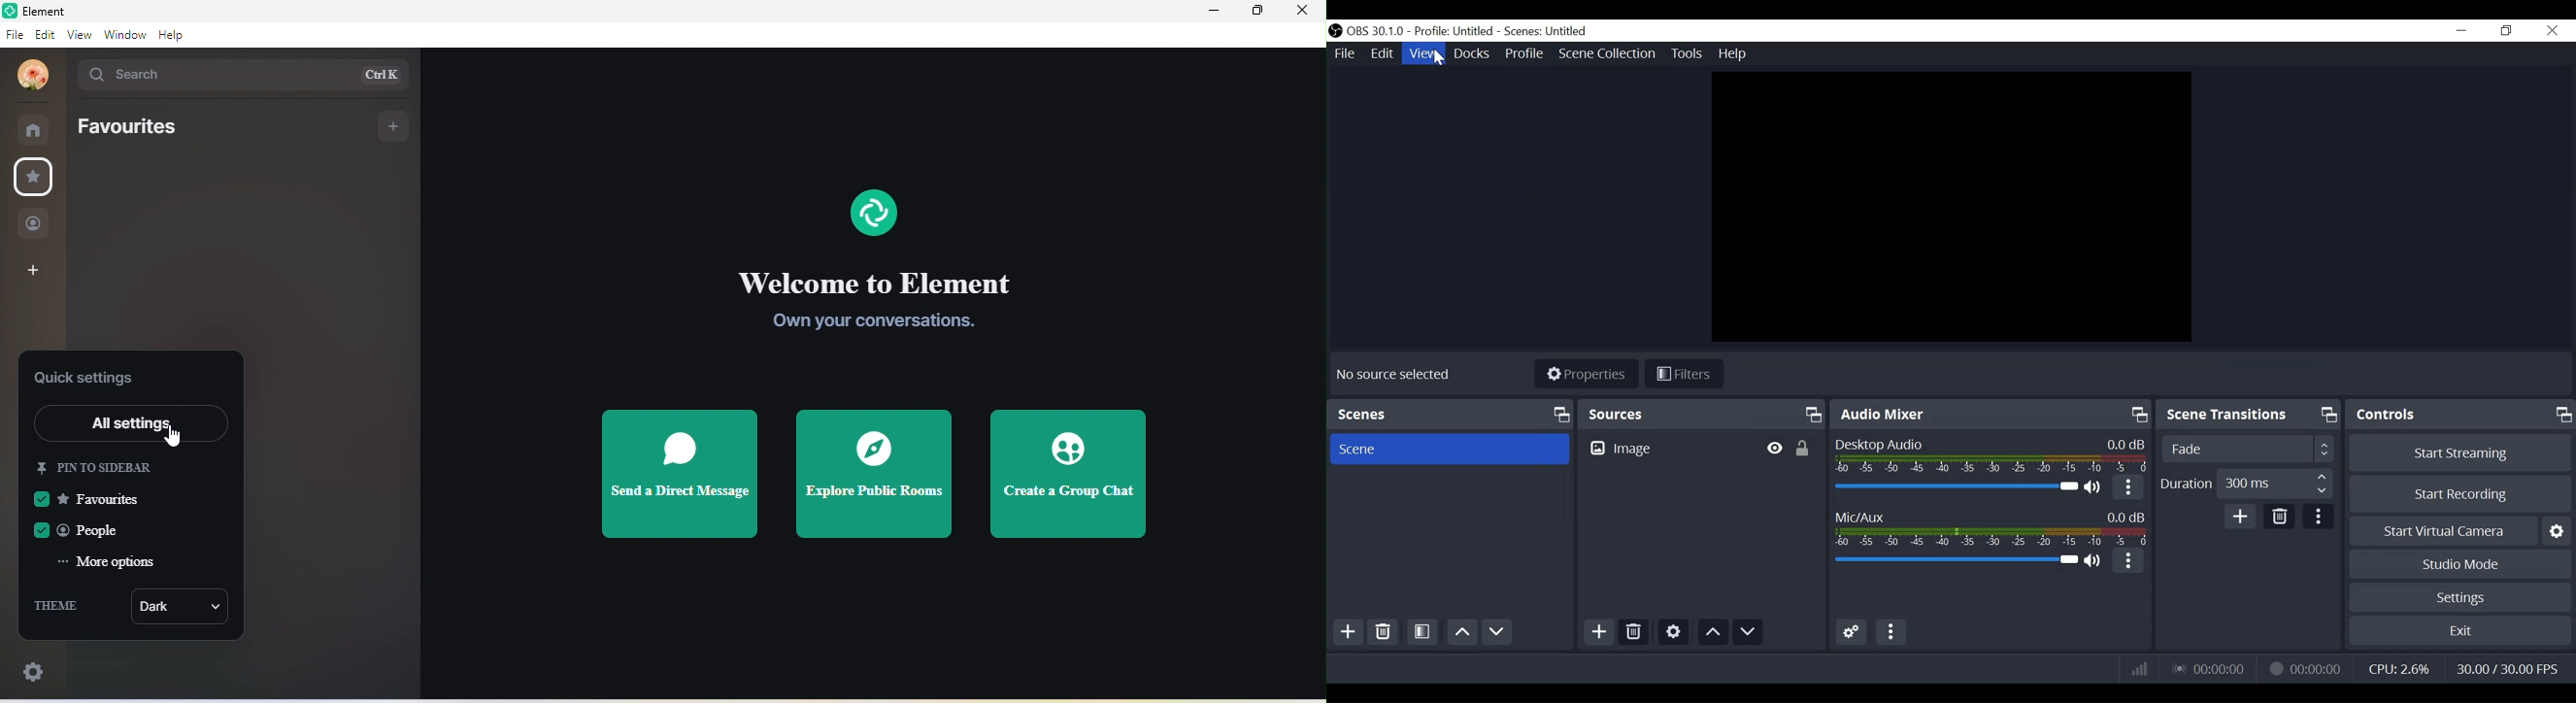 The image size is (2576, 728). What do you see at coordinates (2279, 517) in the screenshot?
I see `Delete` at bounding box center [2279, 517].